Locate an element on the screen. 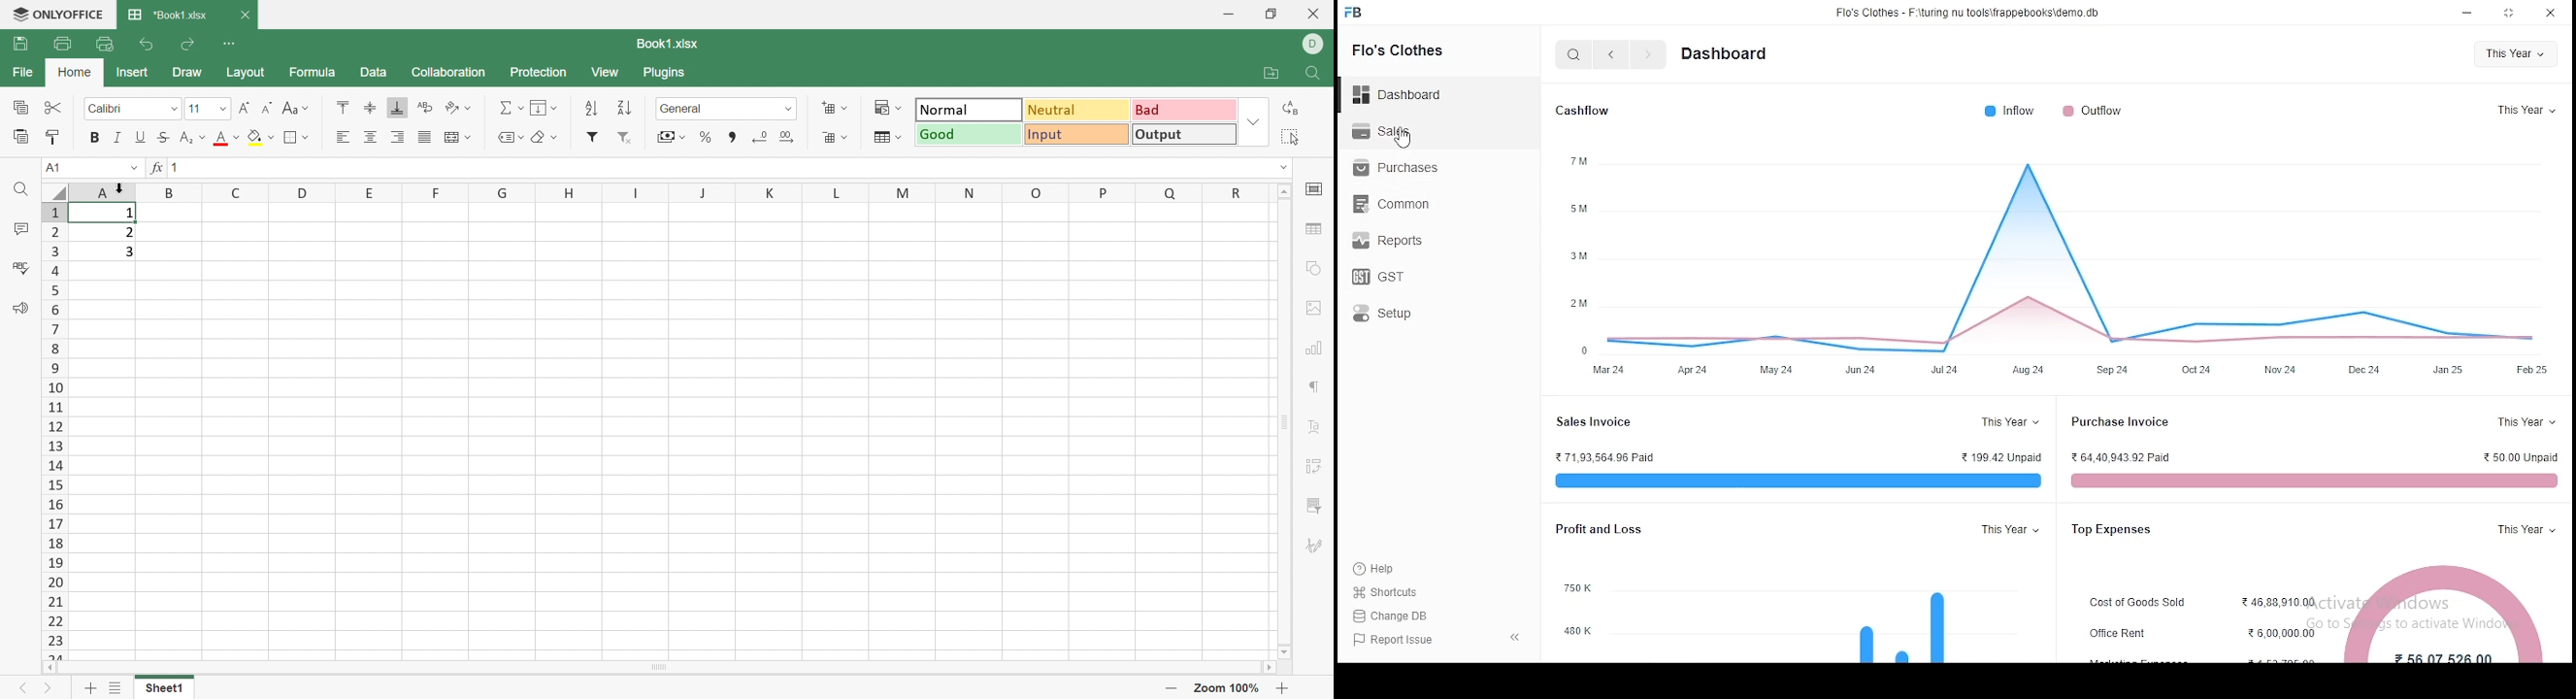  search is located at coordinates (1575, 54).